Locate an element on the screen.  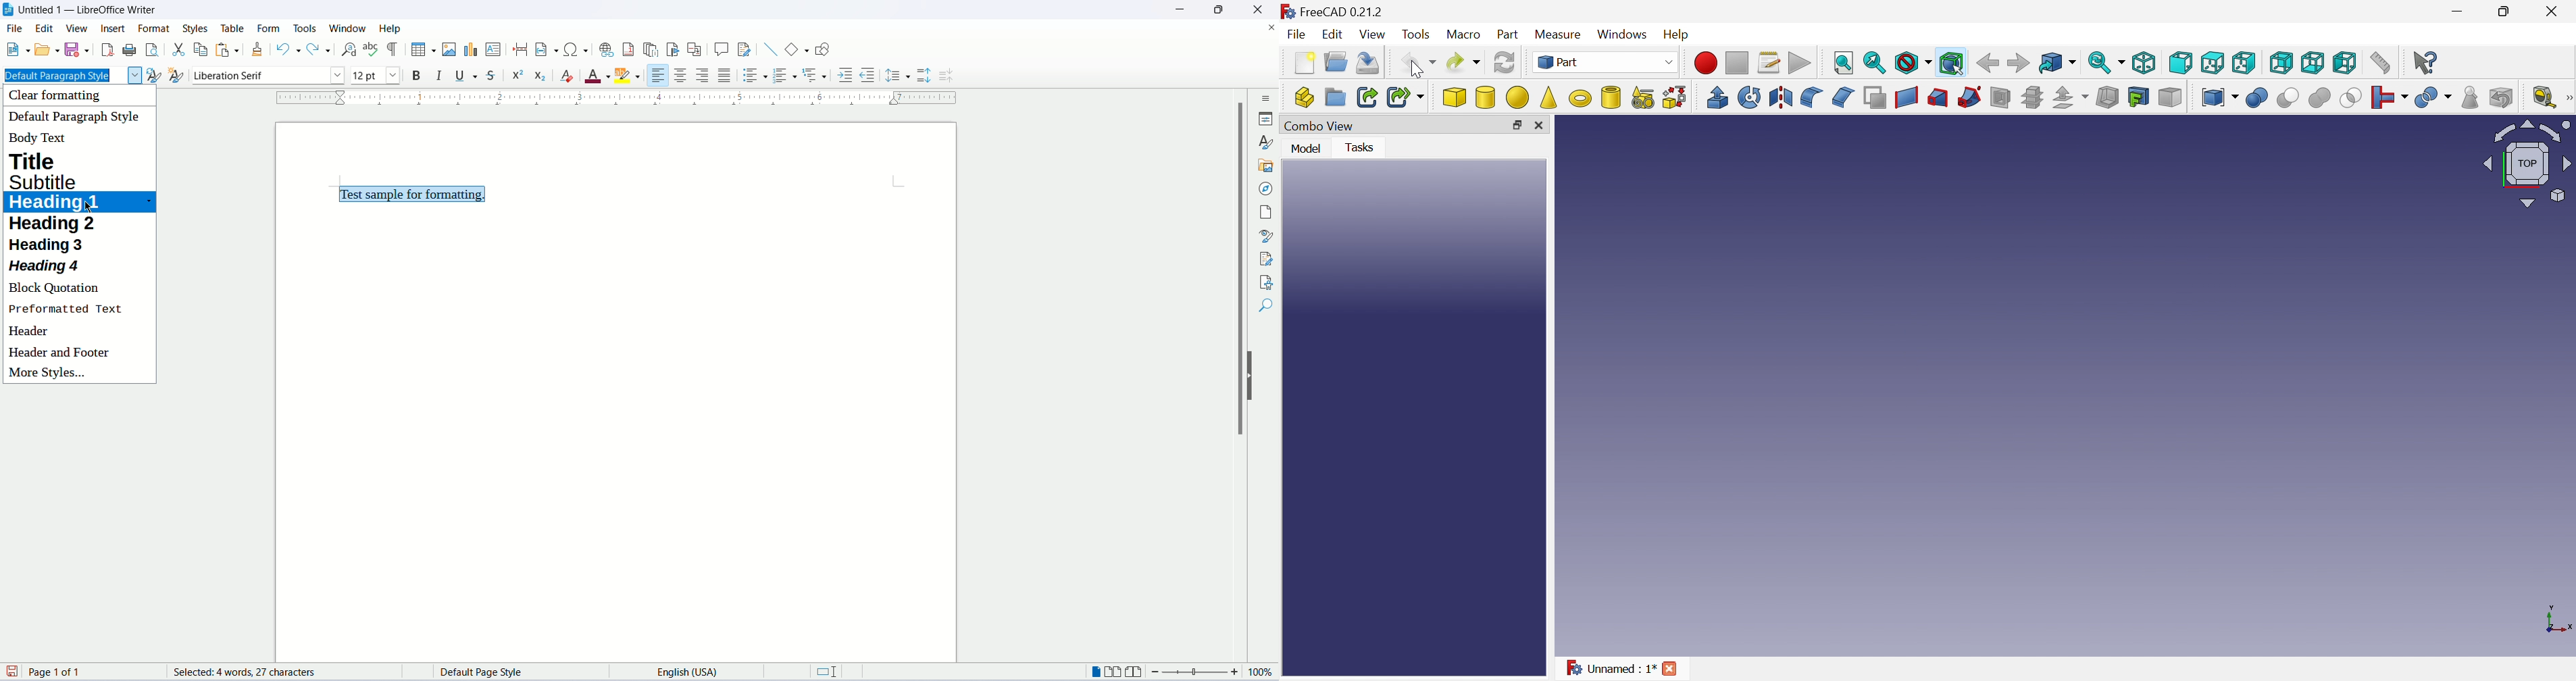
cut is located at coordinates (177, 48).